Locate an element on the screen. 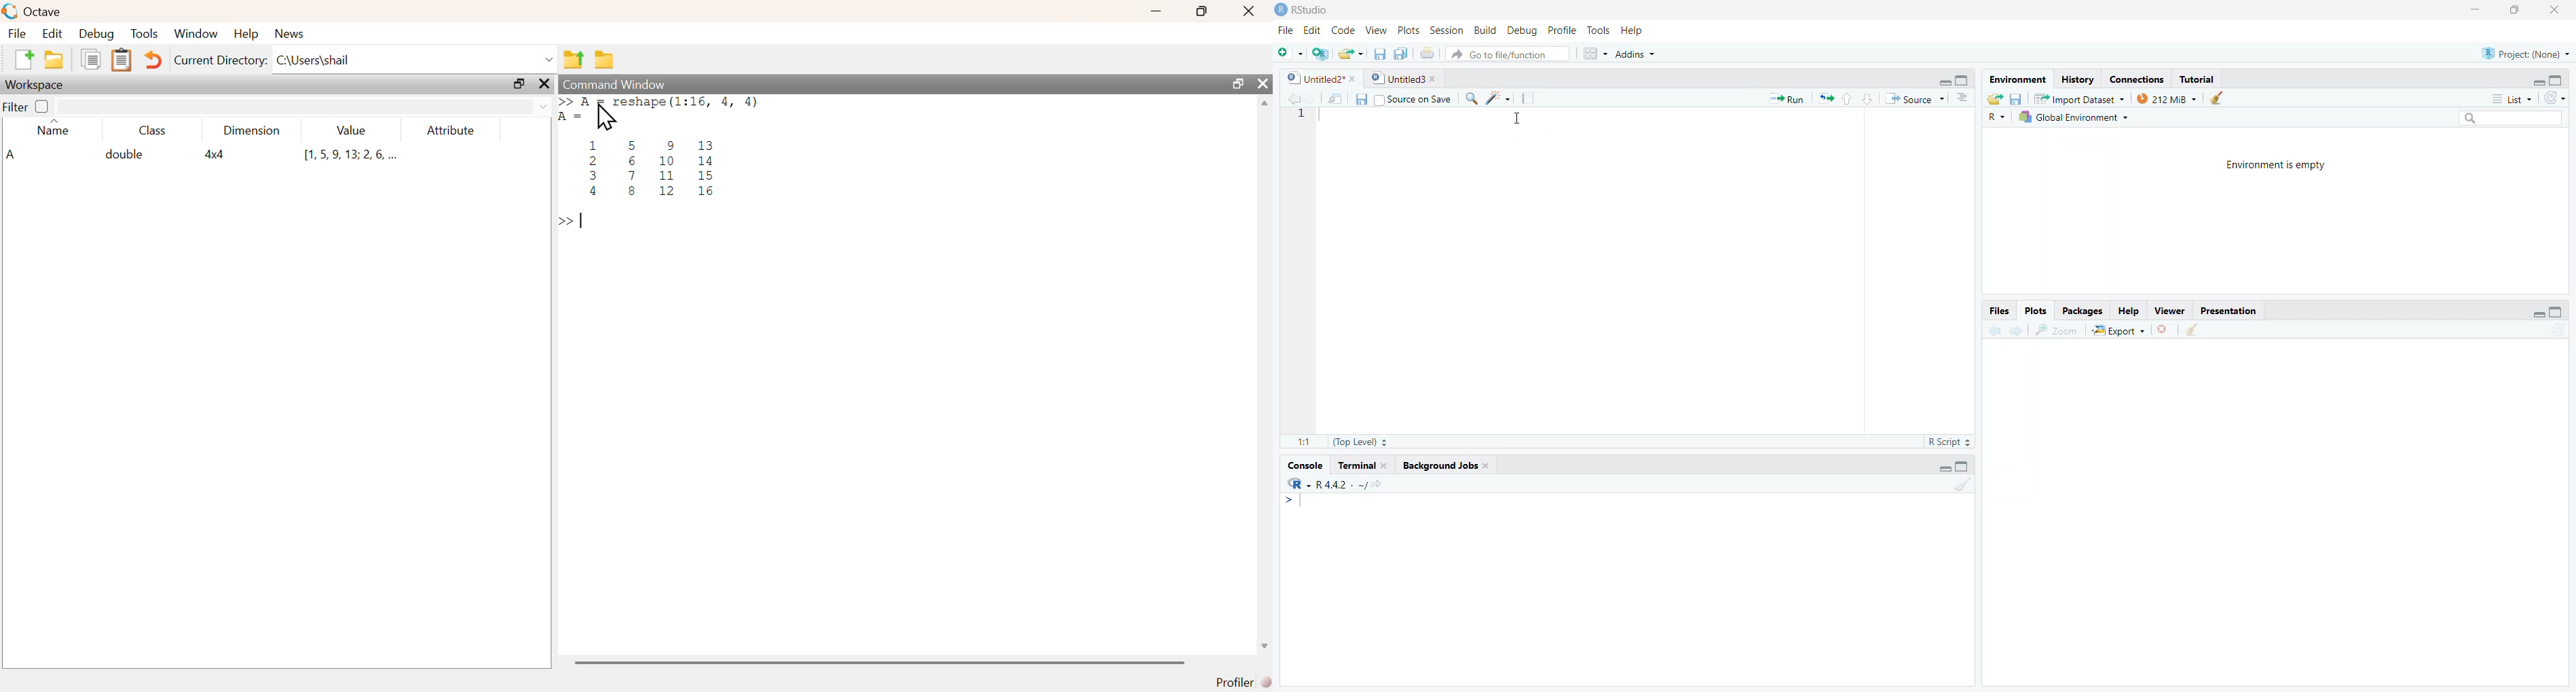  go to previous section is located at coordinates (1848, 98).